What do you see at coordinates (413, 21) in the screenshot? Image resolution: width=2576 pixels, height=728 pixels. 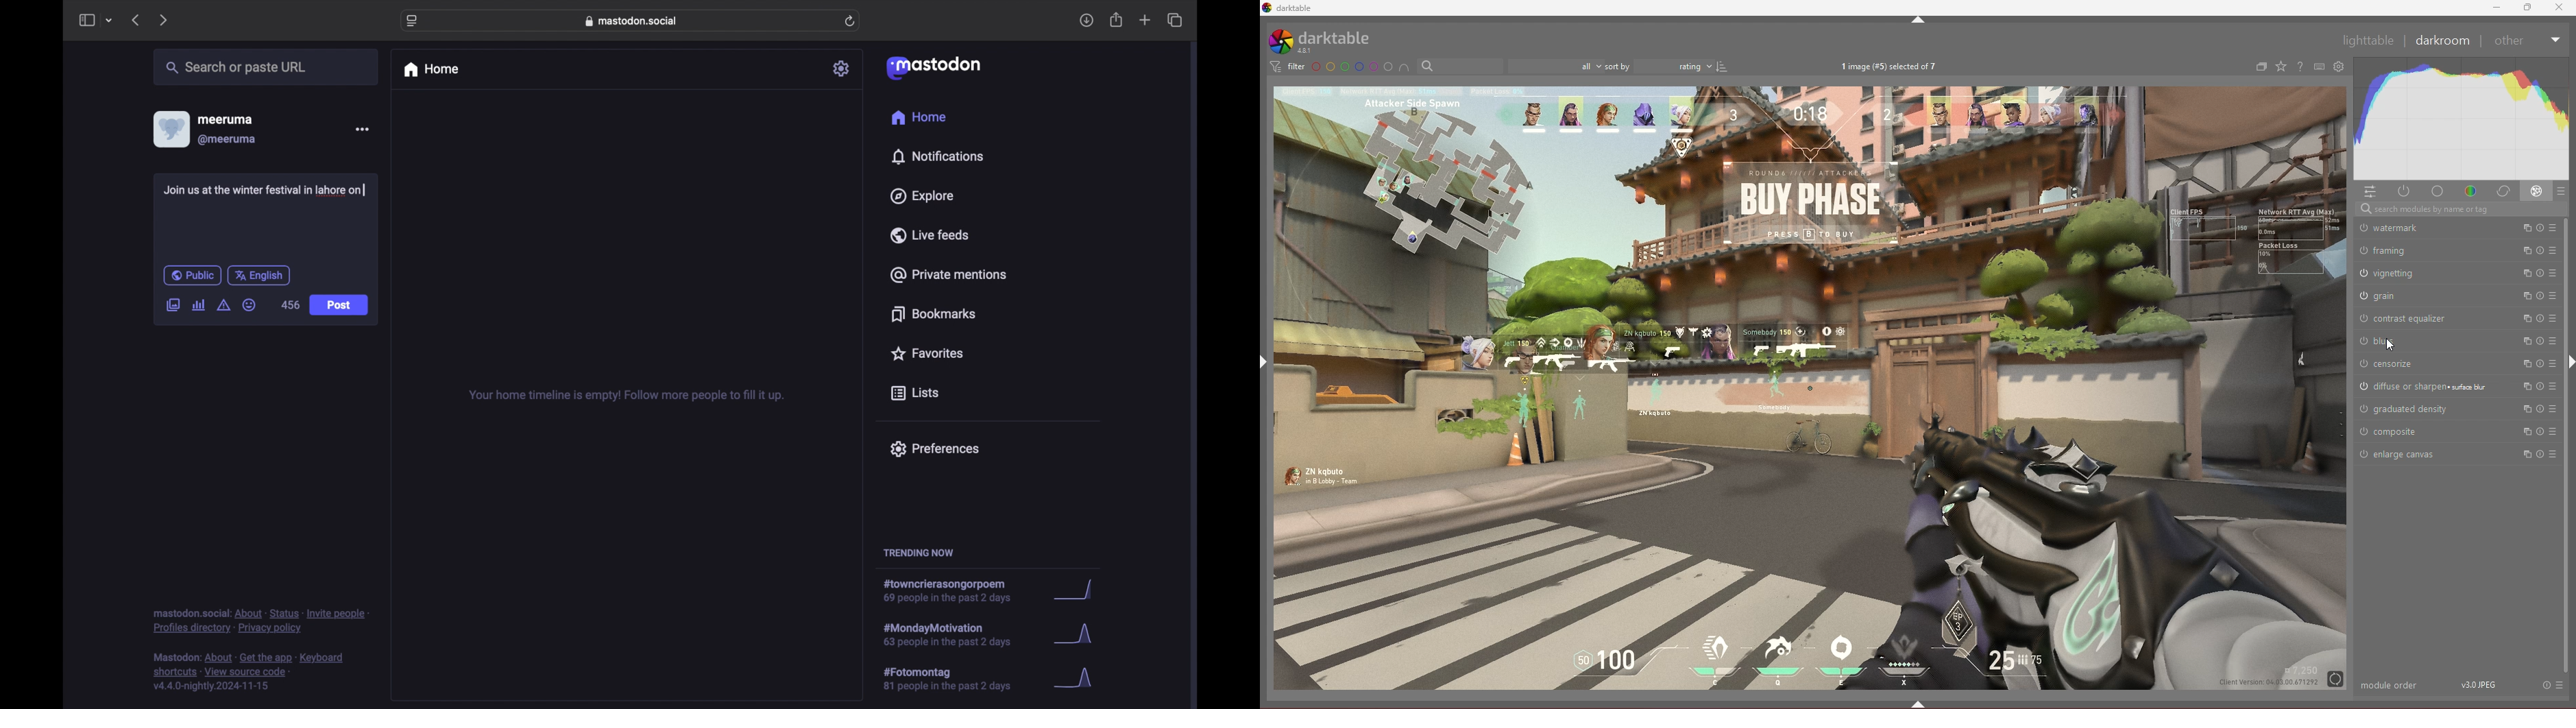 I see `website settings` at bounding box center [413, 21].